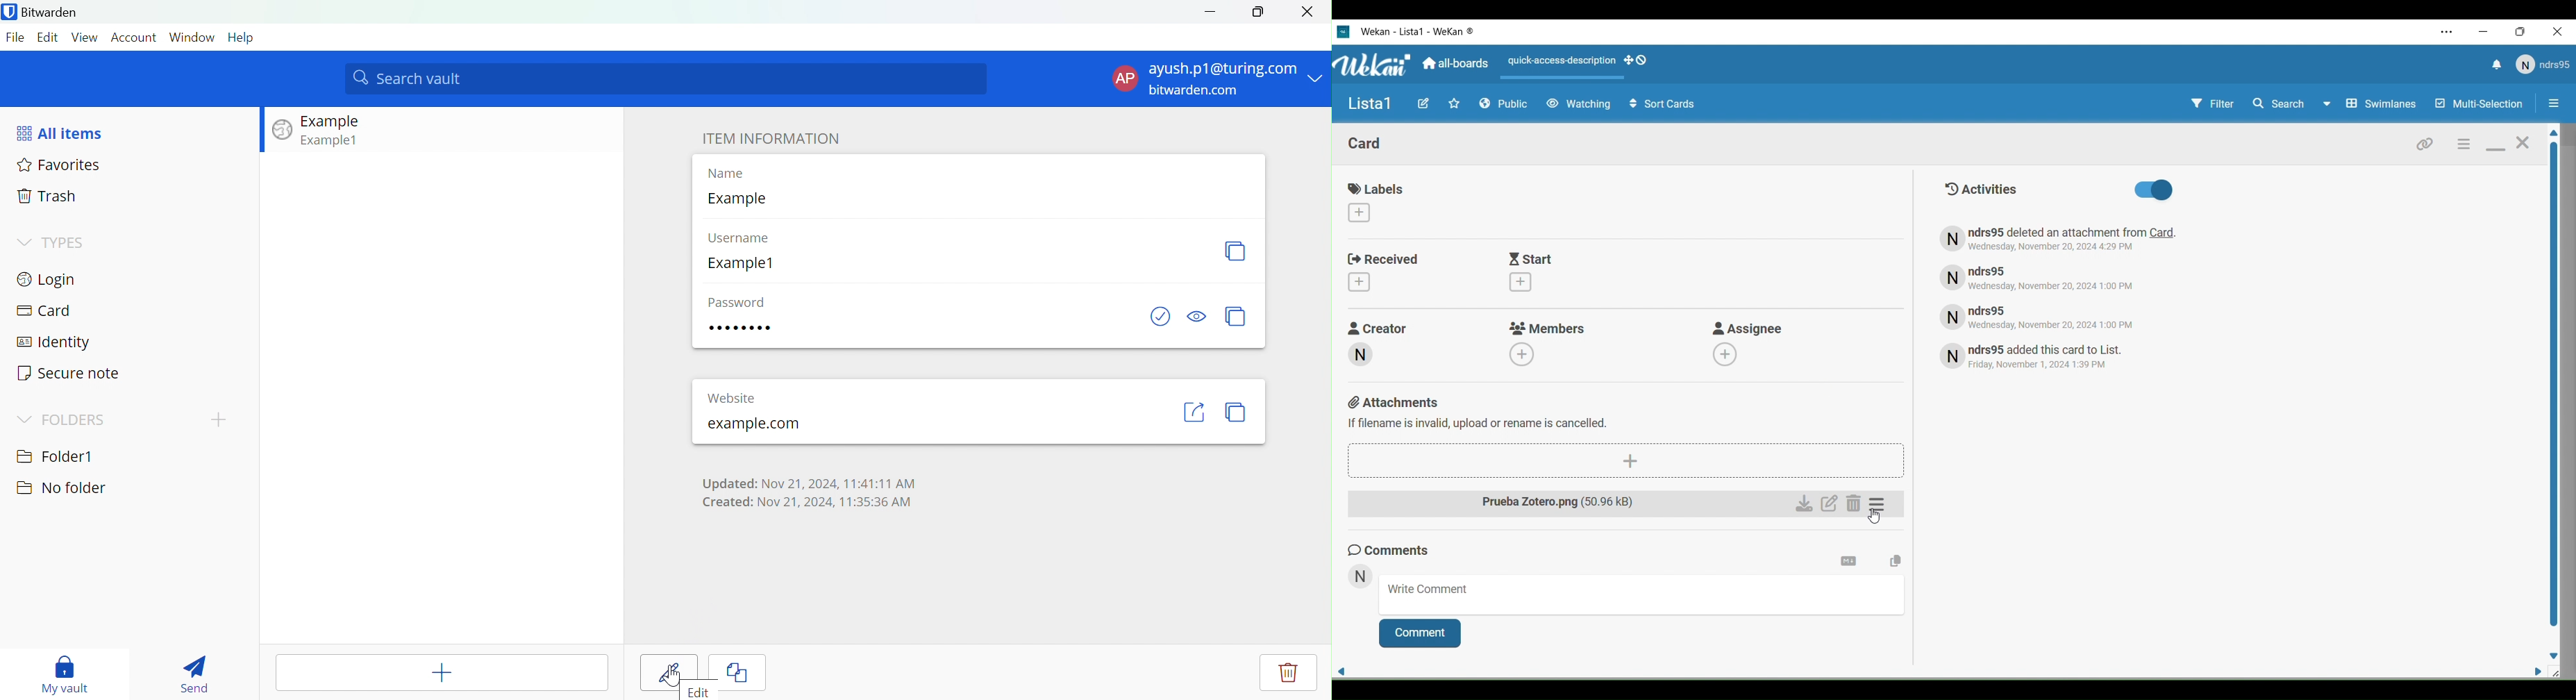 This screenshot has height=700, width=2576. I want to click on Account, so click(135, 38).